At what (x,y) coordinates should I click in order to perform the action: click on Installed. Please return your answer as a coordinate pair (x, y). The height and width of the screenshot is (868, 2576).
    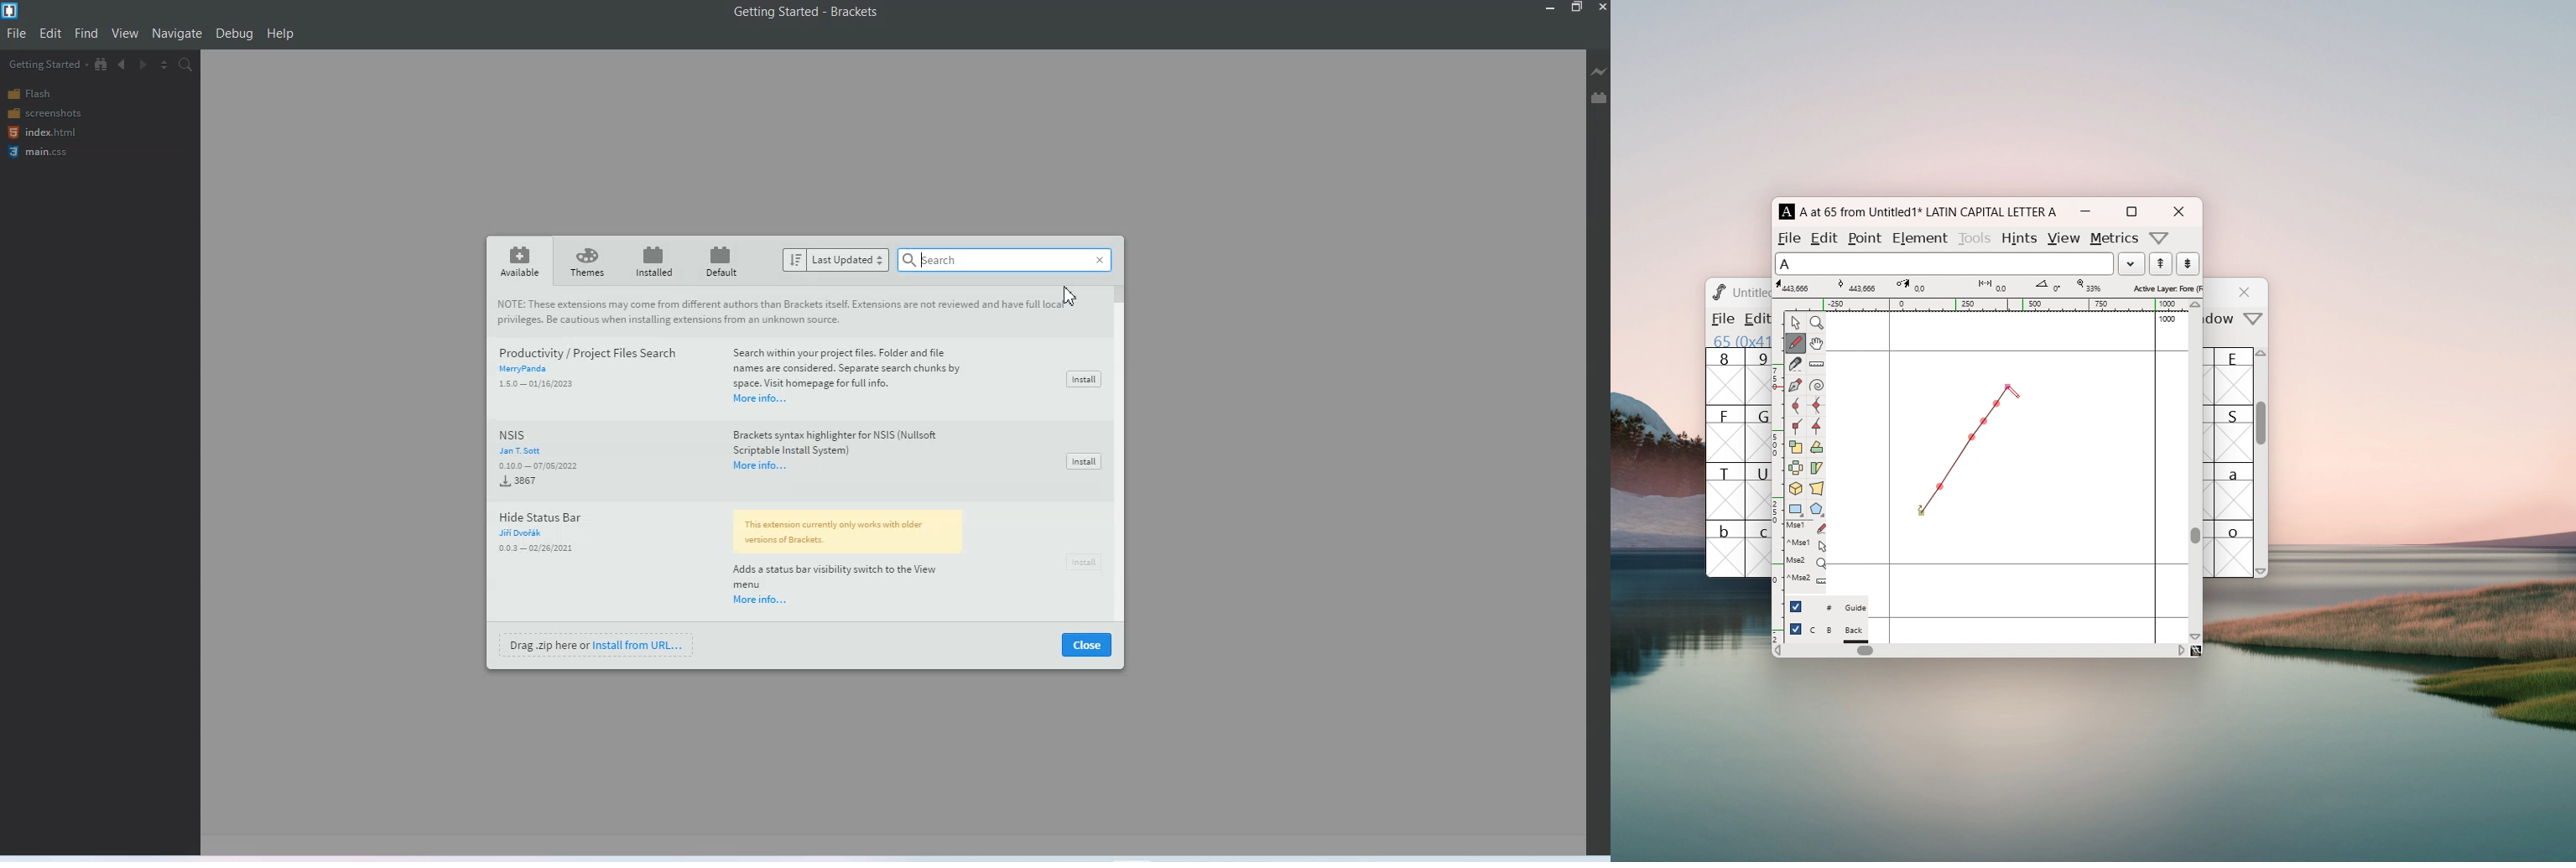
    Looking at the image, I should click on (652, 261).